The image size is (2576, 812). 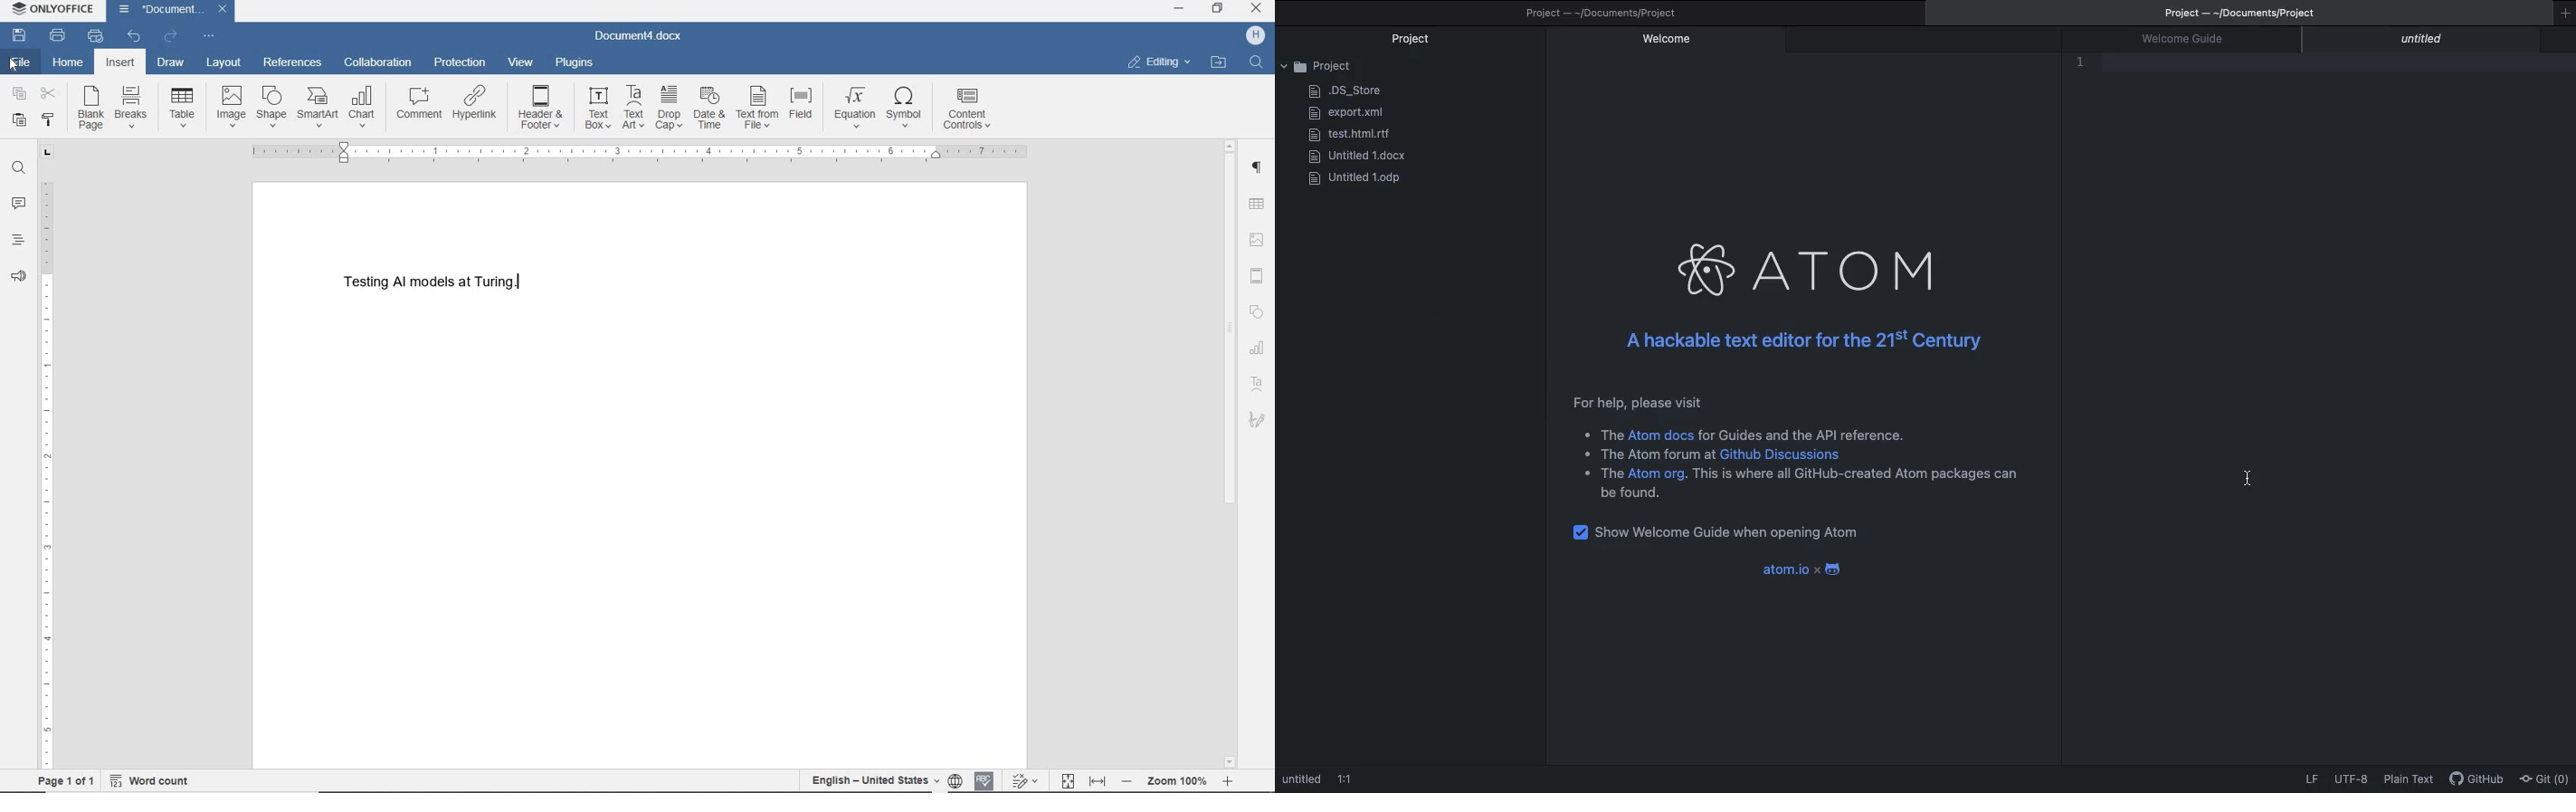 I want to click on content controls, so click(x=970, y=110).